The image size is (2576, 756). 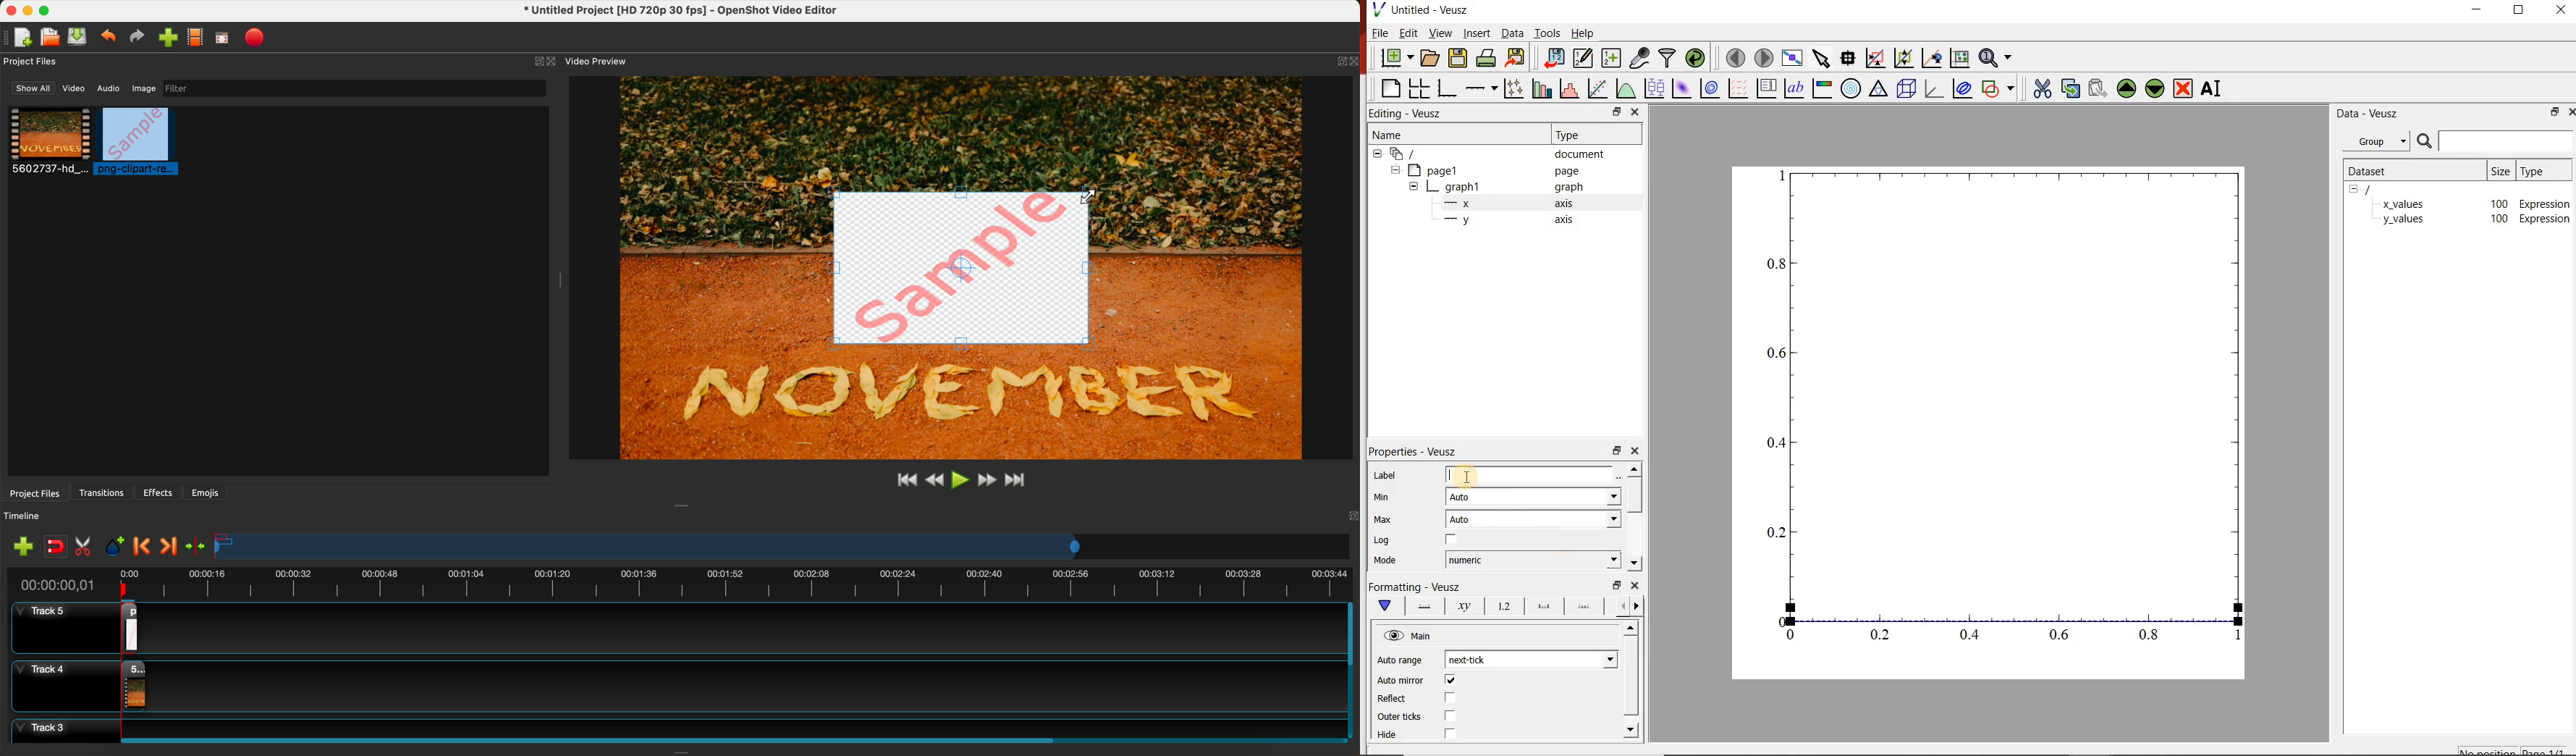 What do you see at coordinates (198, 39) in the screenshot?
I see `choose profile` at bounding box center [198, 39].